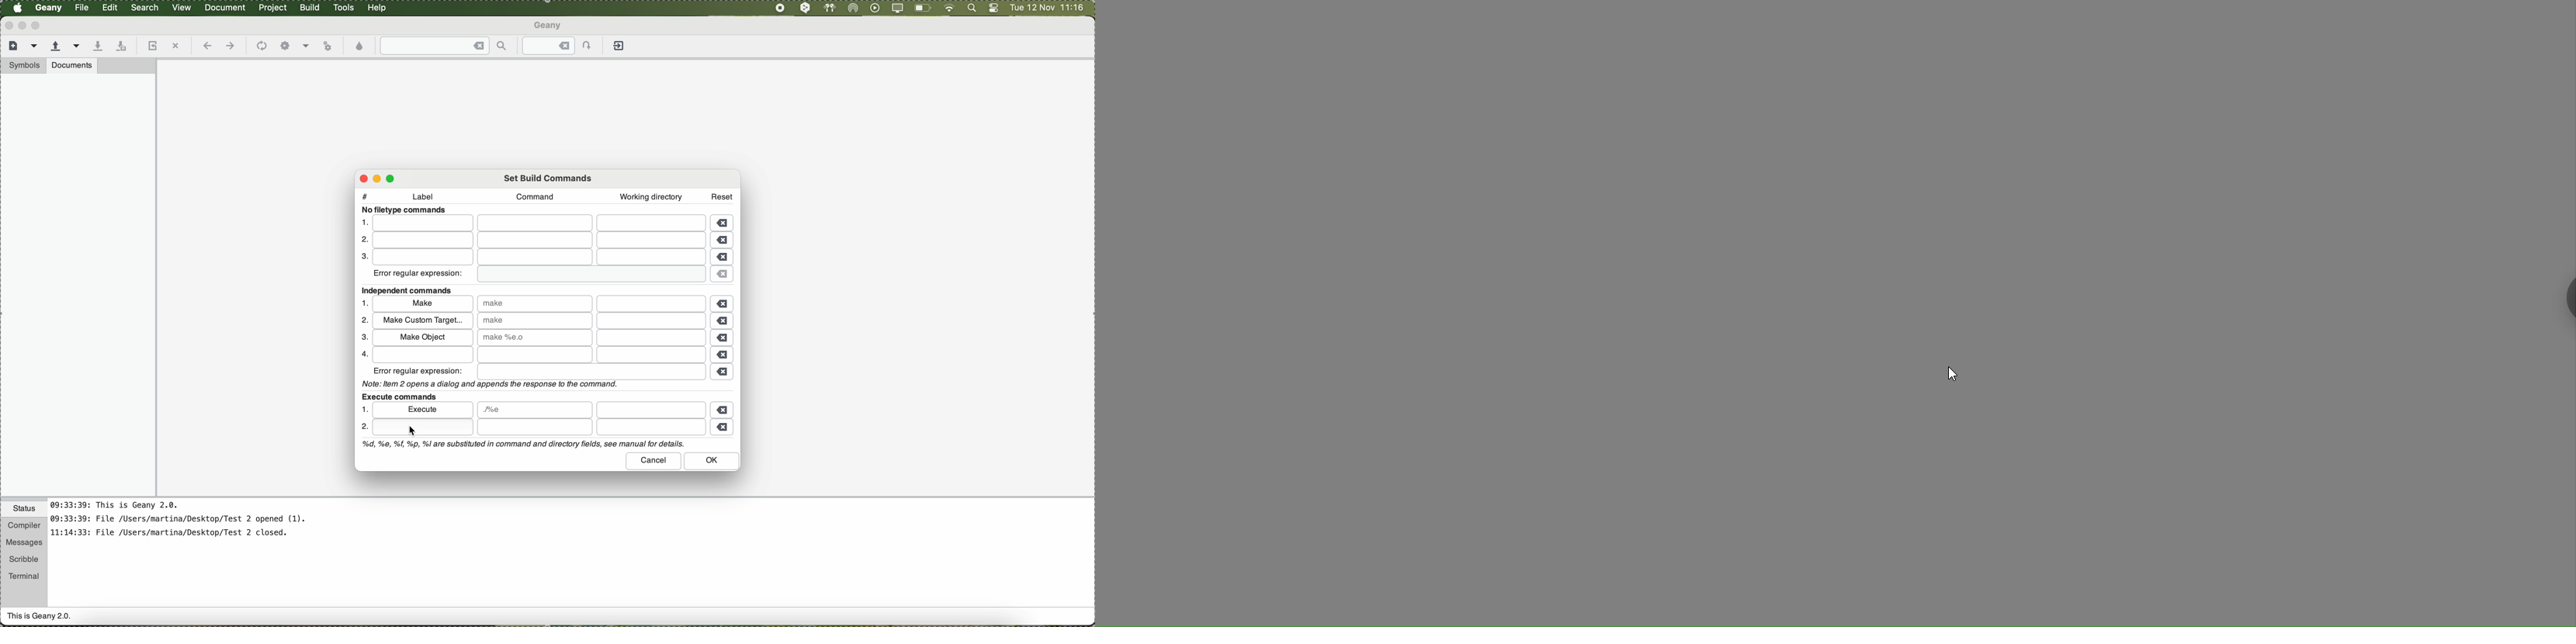  What do you see at coordinates (424, 409) in the screenshot?
I see `execute` at bounding box center [424, 409].